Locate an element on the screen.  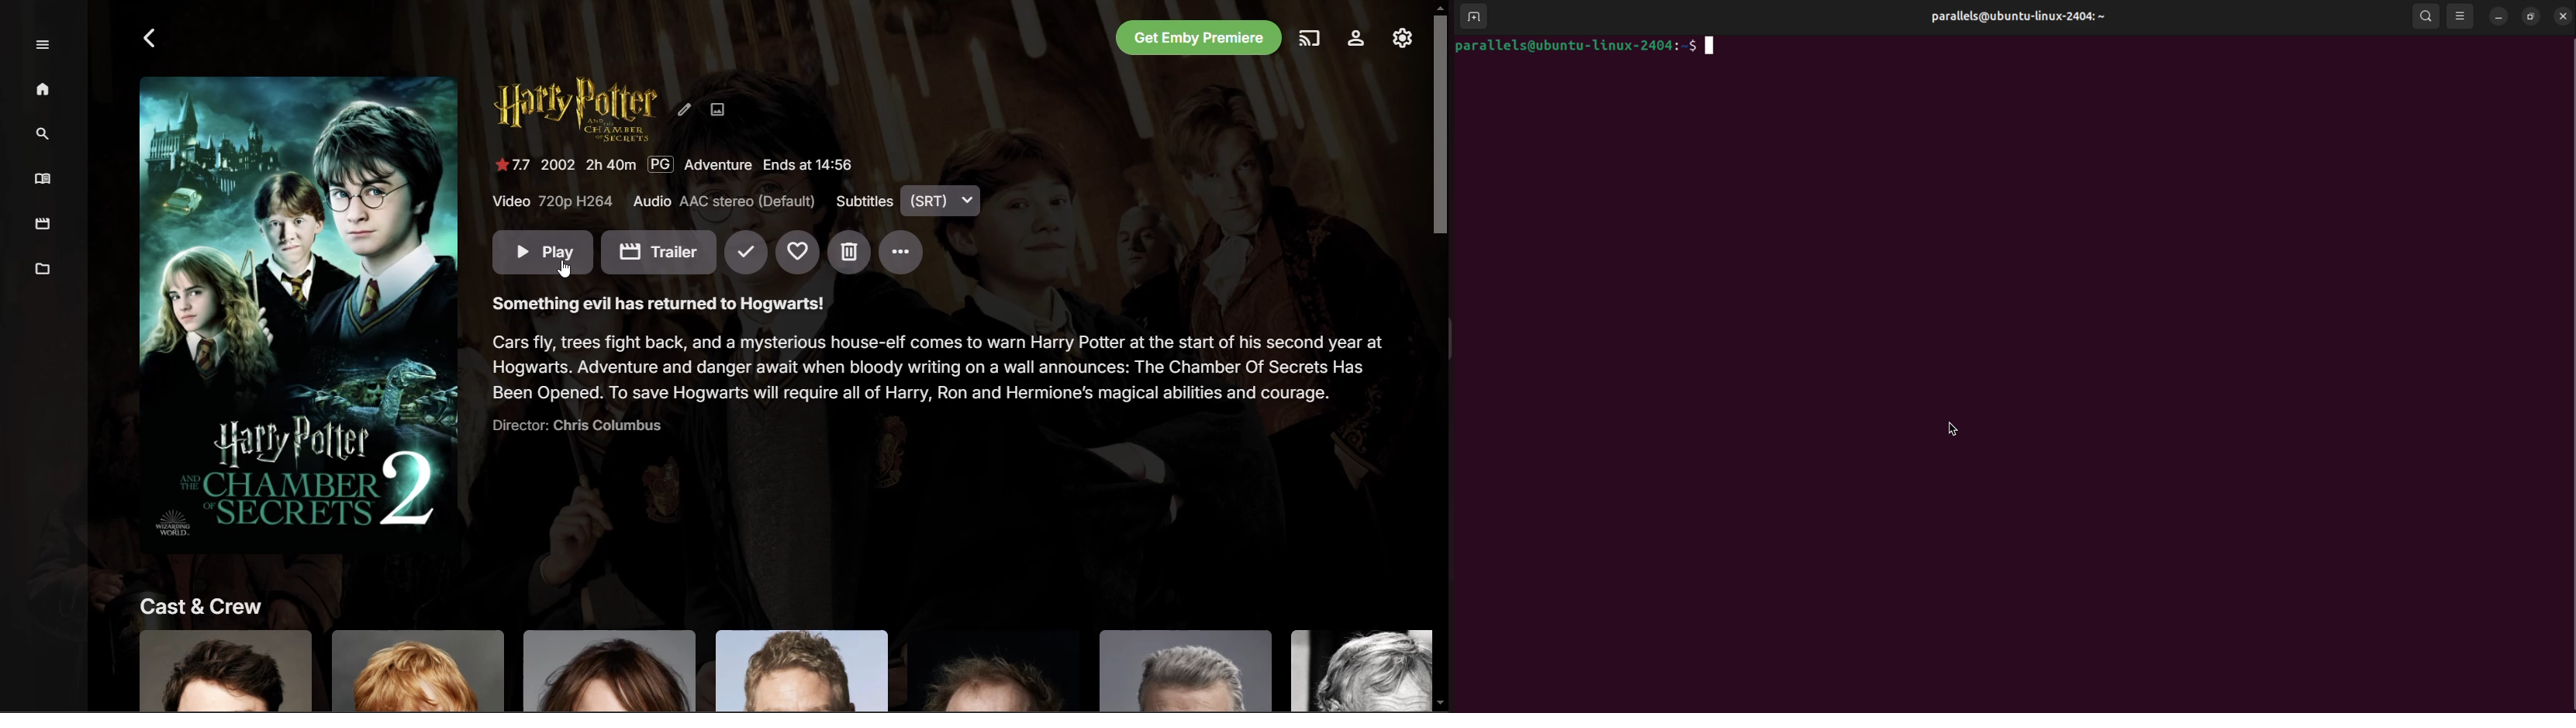
Scrollbar is located at coordinates (2567, 347).